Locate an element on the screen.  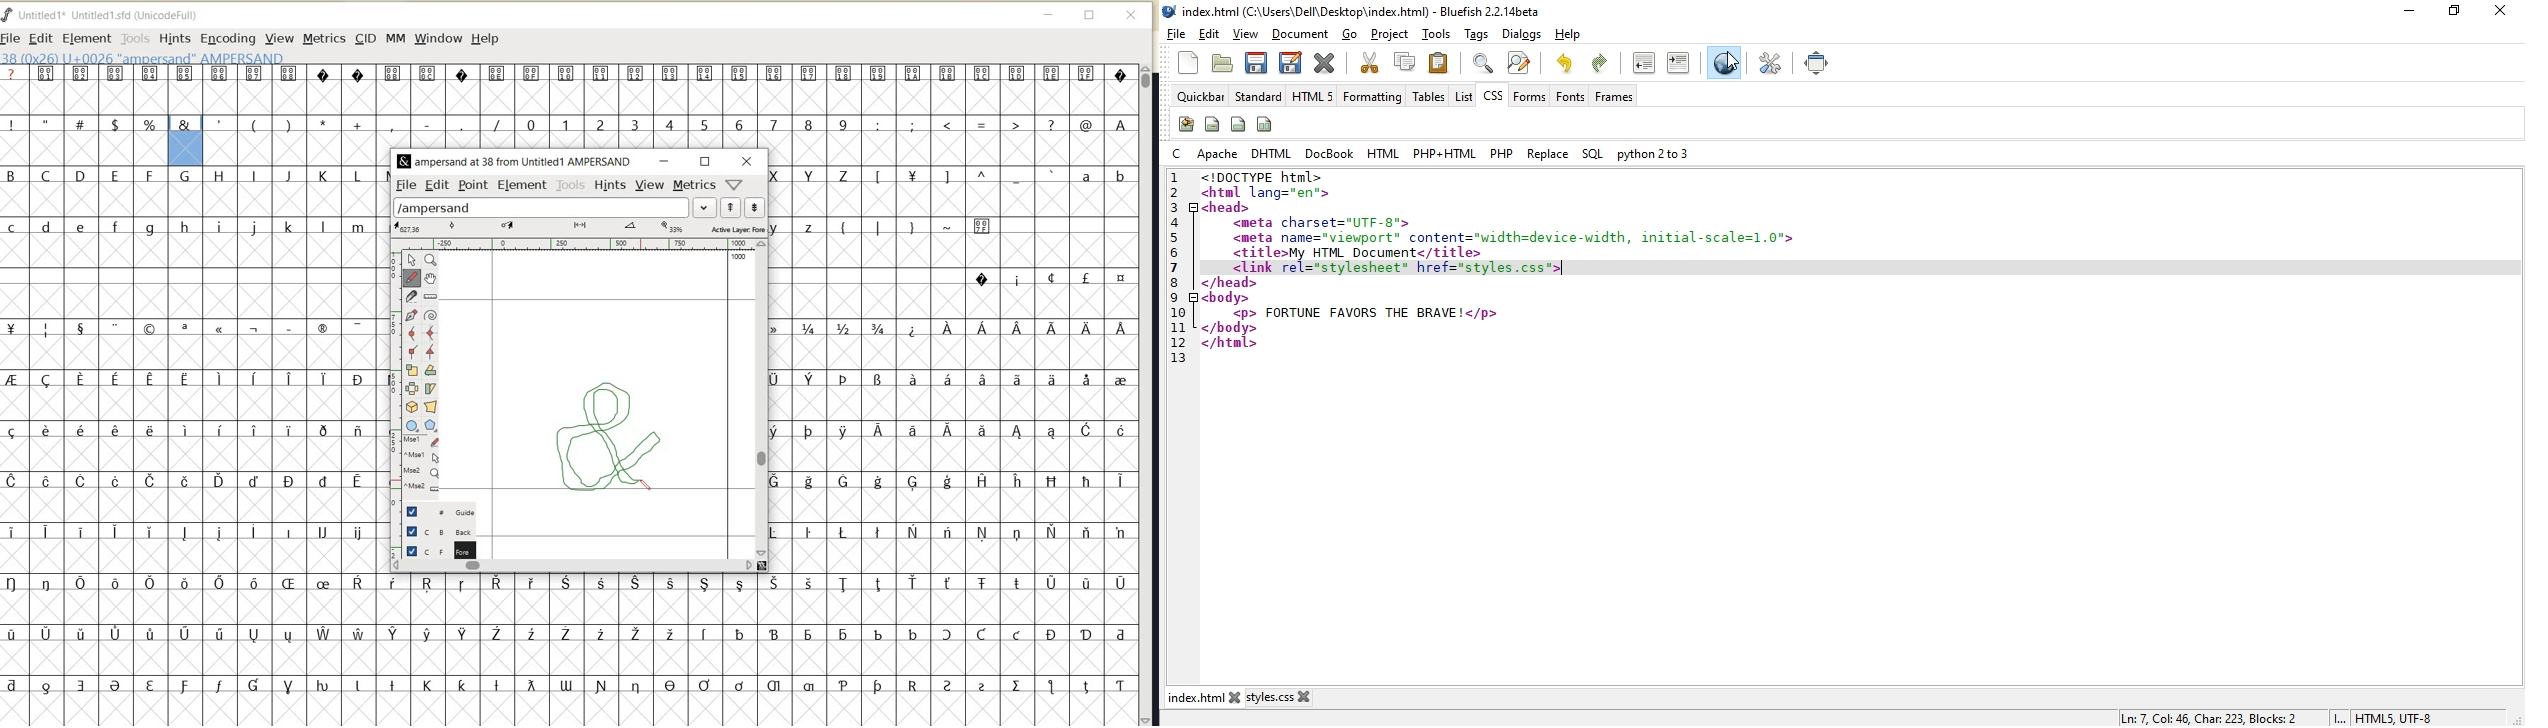
tools is located at coordinates (1439, 35).